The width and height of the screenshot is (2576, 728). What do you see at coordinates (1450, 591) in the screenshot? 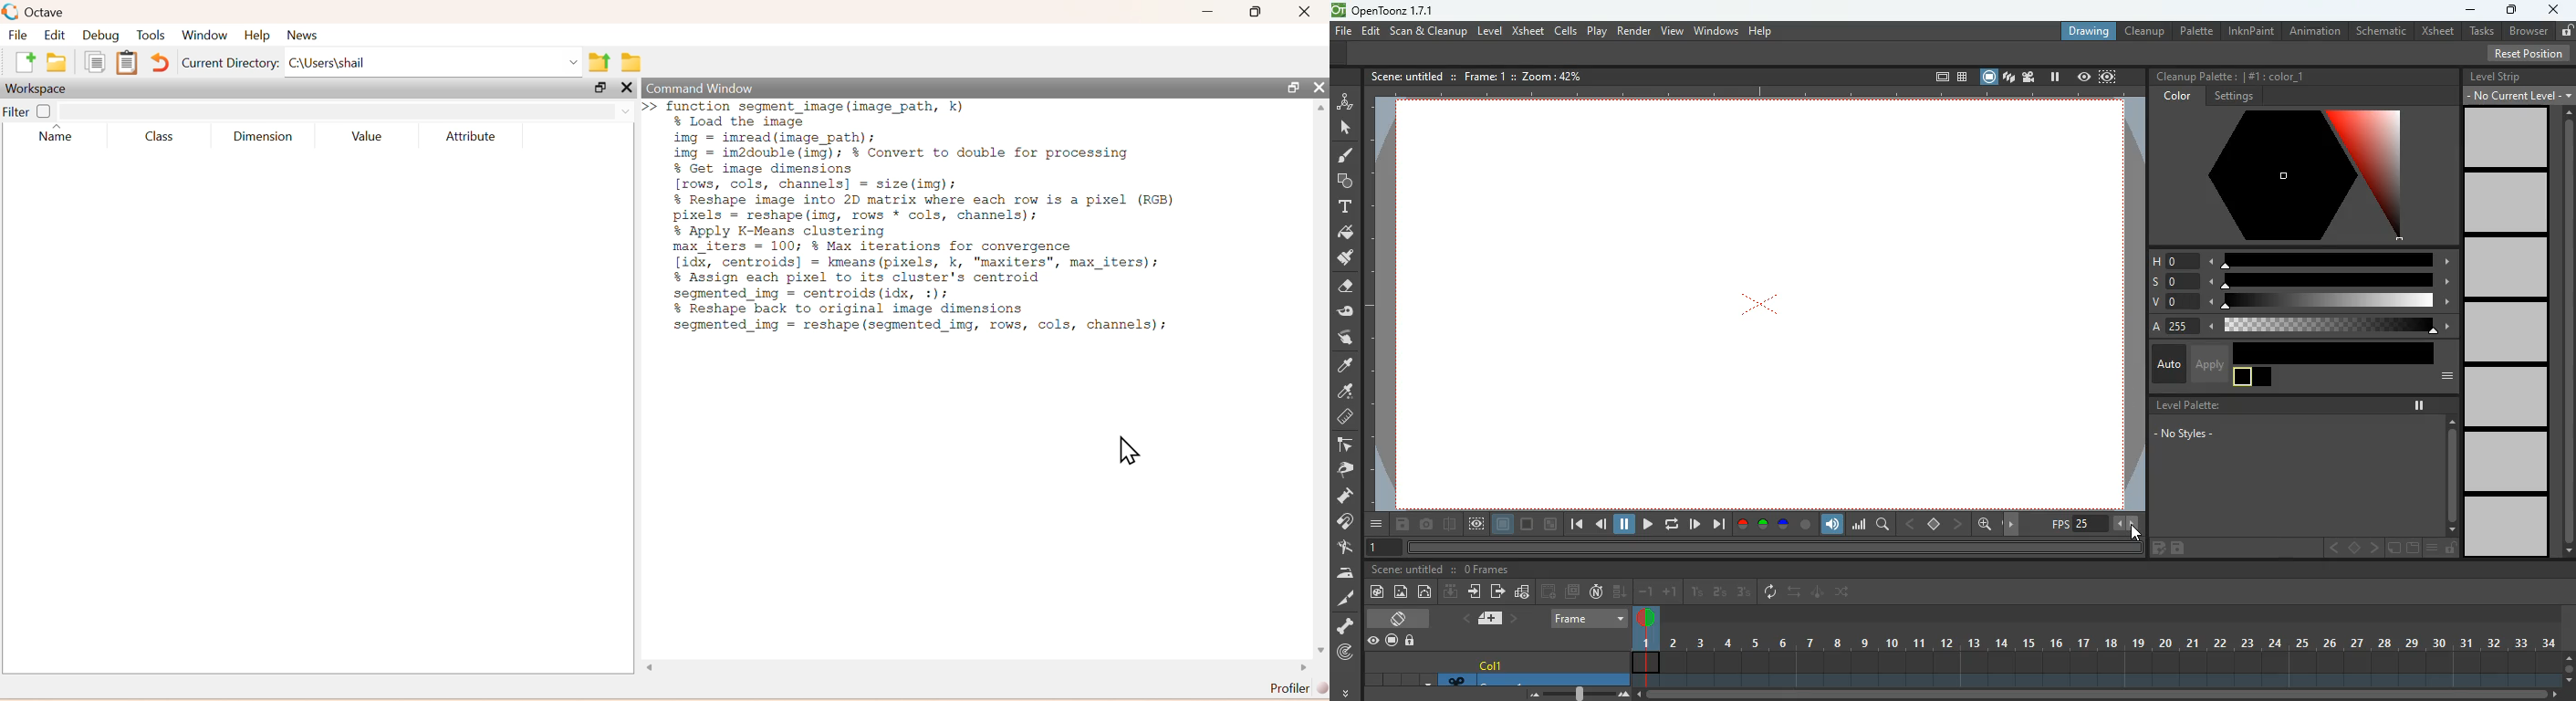
I see `download` at bounding box center [1450, 591].